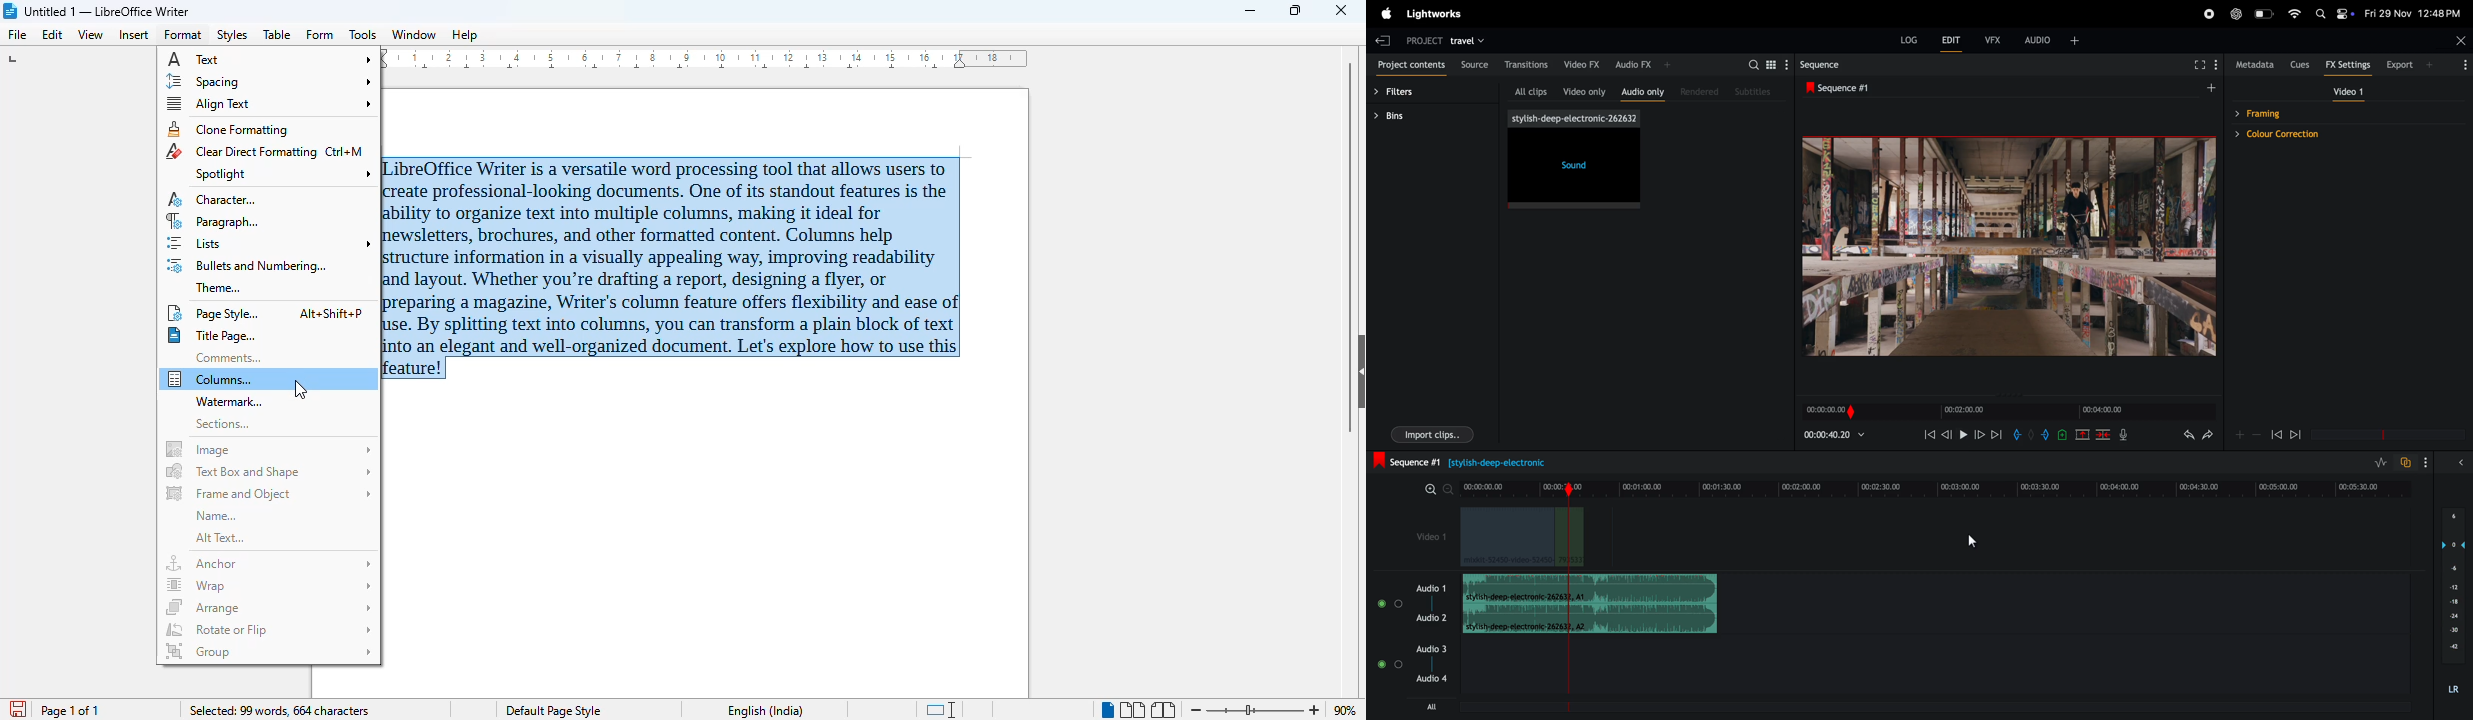  What do you see at coordinates (133, 35) in the screenshot?
I see `insert` at bounding box center [133, 35].